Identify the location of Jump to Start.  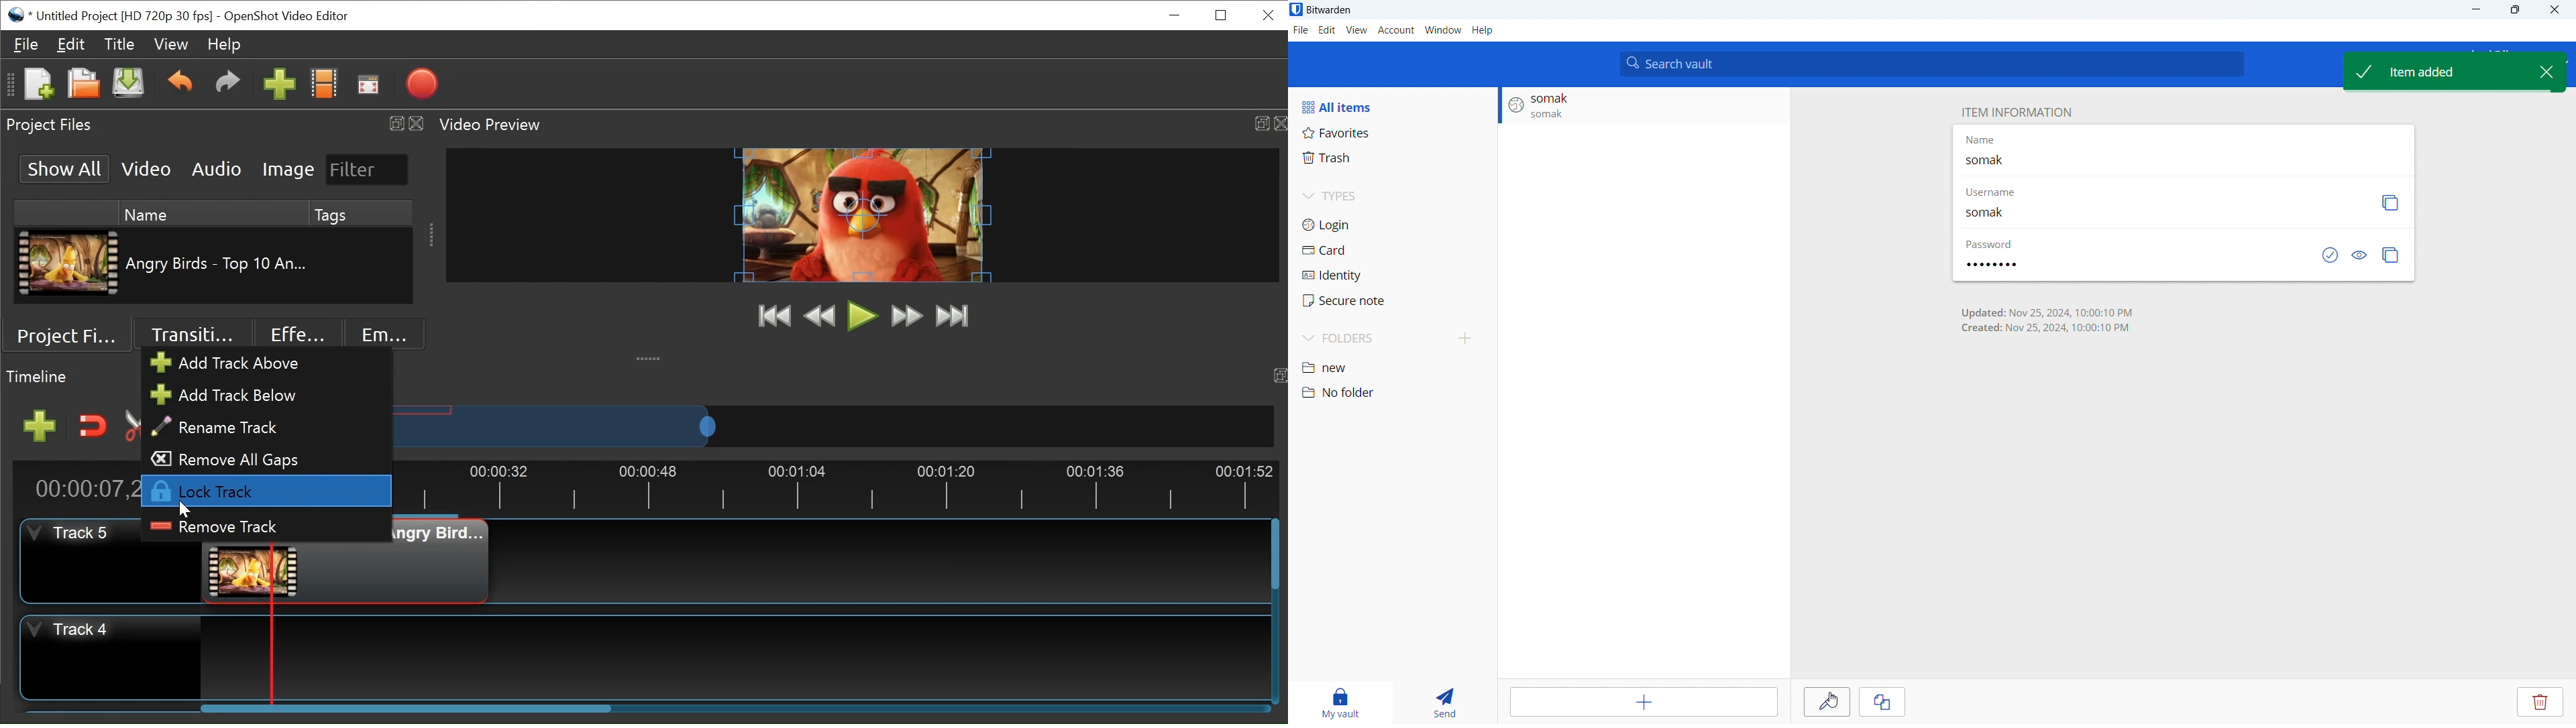
(774, 316).